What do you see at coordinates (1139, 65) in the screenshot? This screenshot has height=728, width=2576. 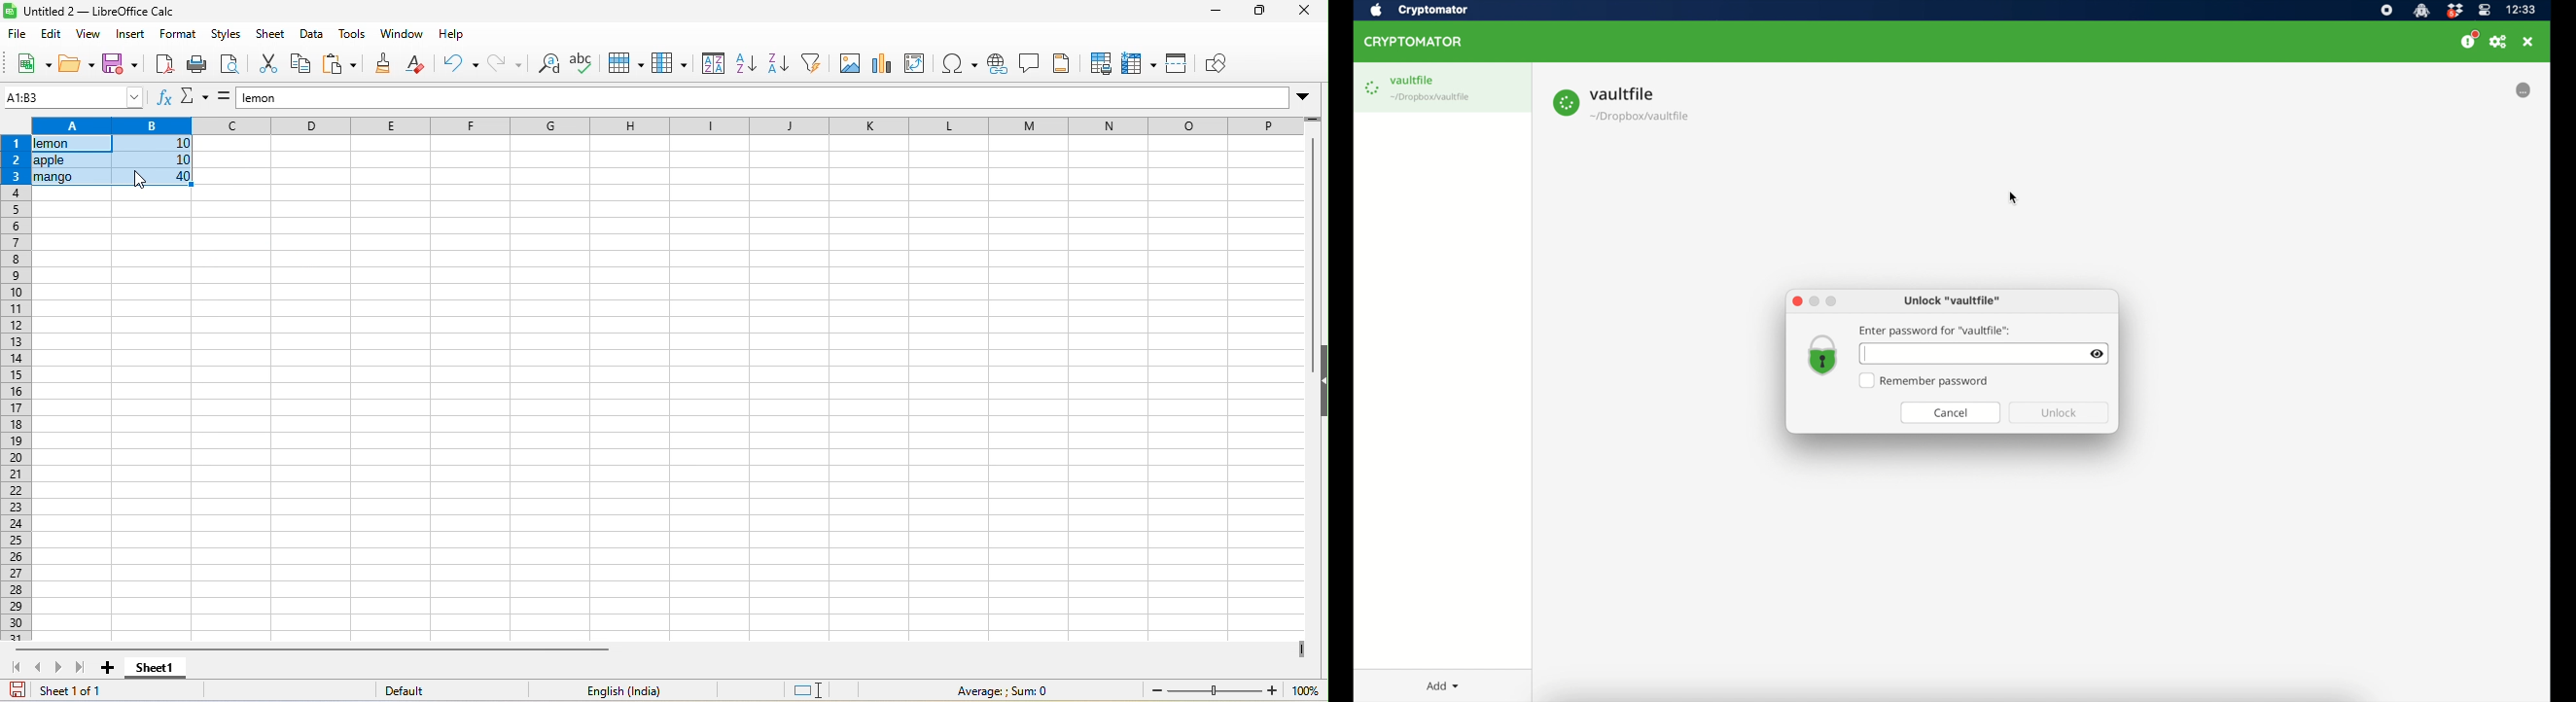 I see `freeze row and column` at bounding box center [1139, 65].